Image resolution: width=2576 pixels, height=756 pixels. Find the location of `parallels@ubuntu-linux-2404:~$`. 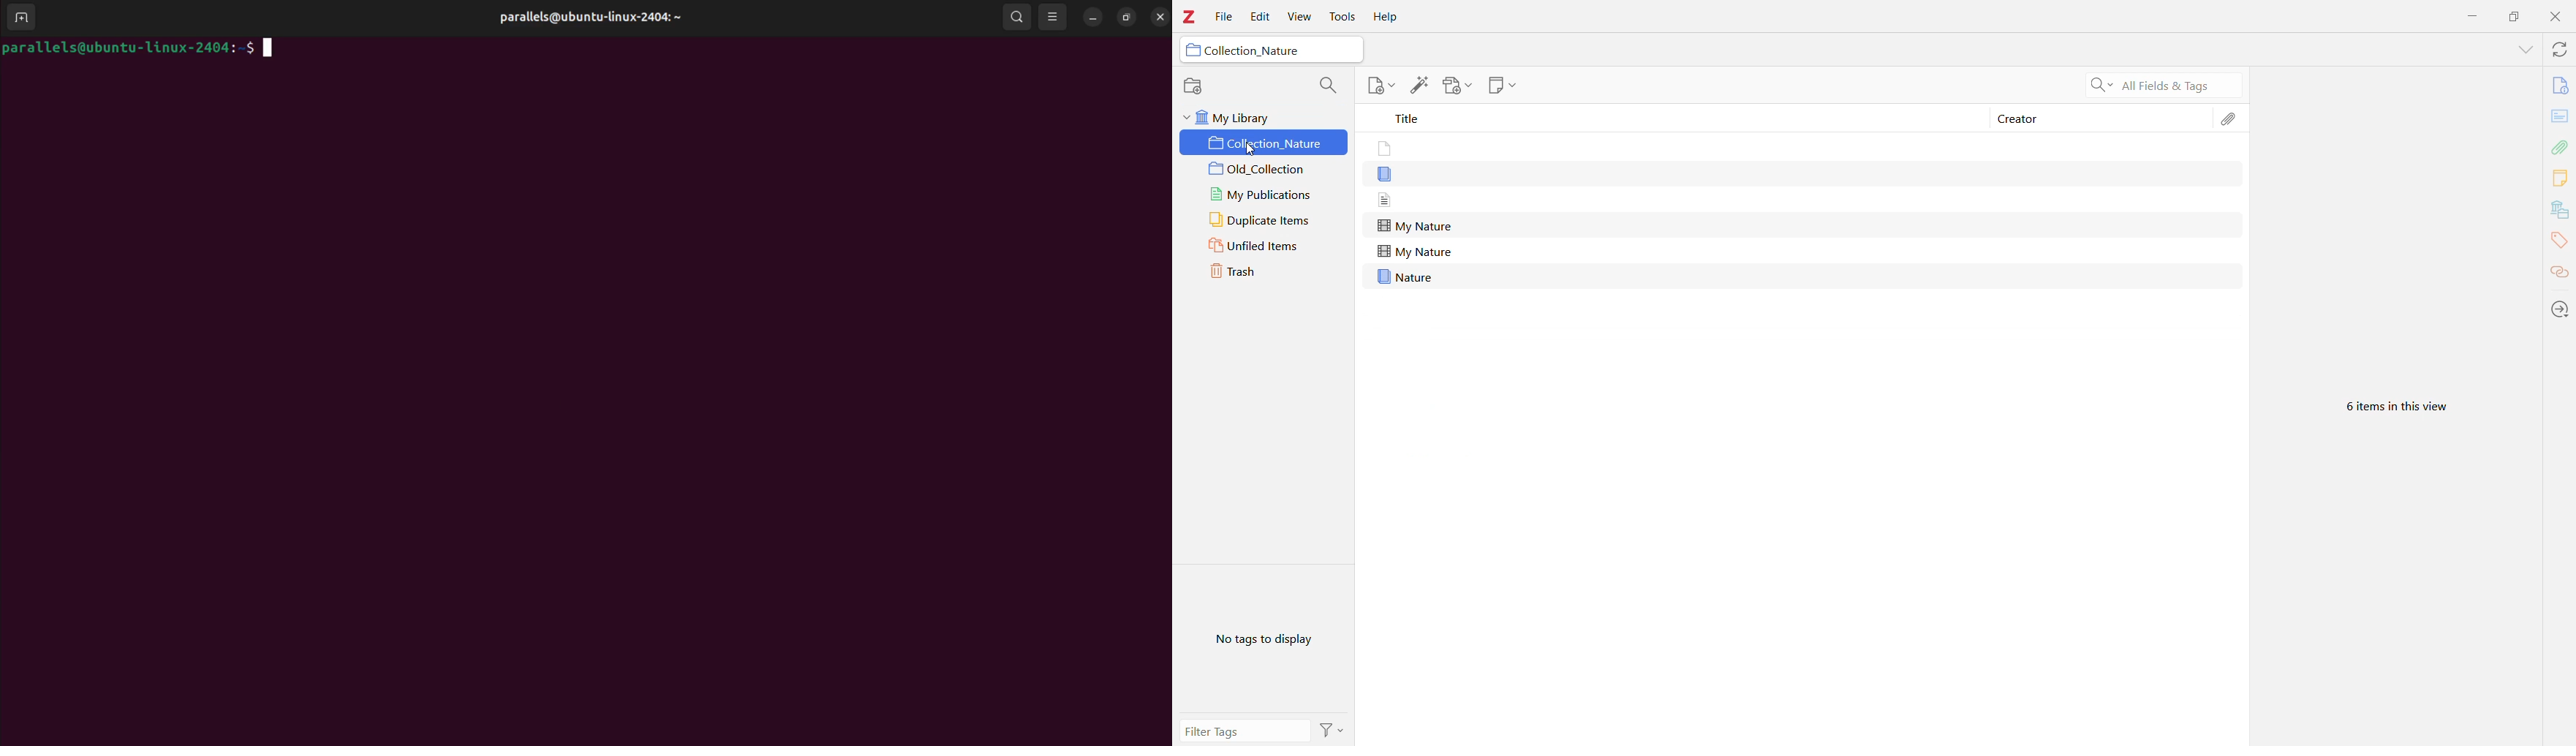

parallels@ubuntu-linux-2404:~$ is located at coordinates (143, 49).